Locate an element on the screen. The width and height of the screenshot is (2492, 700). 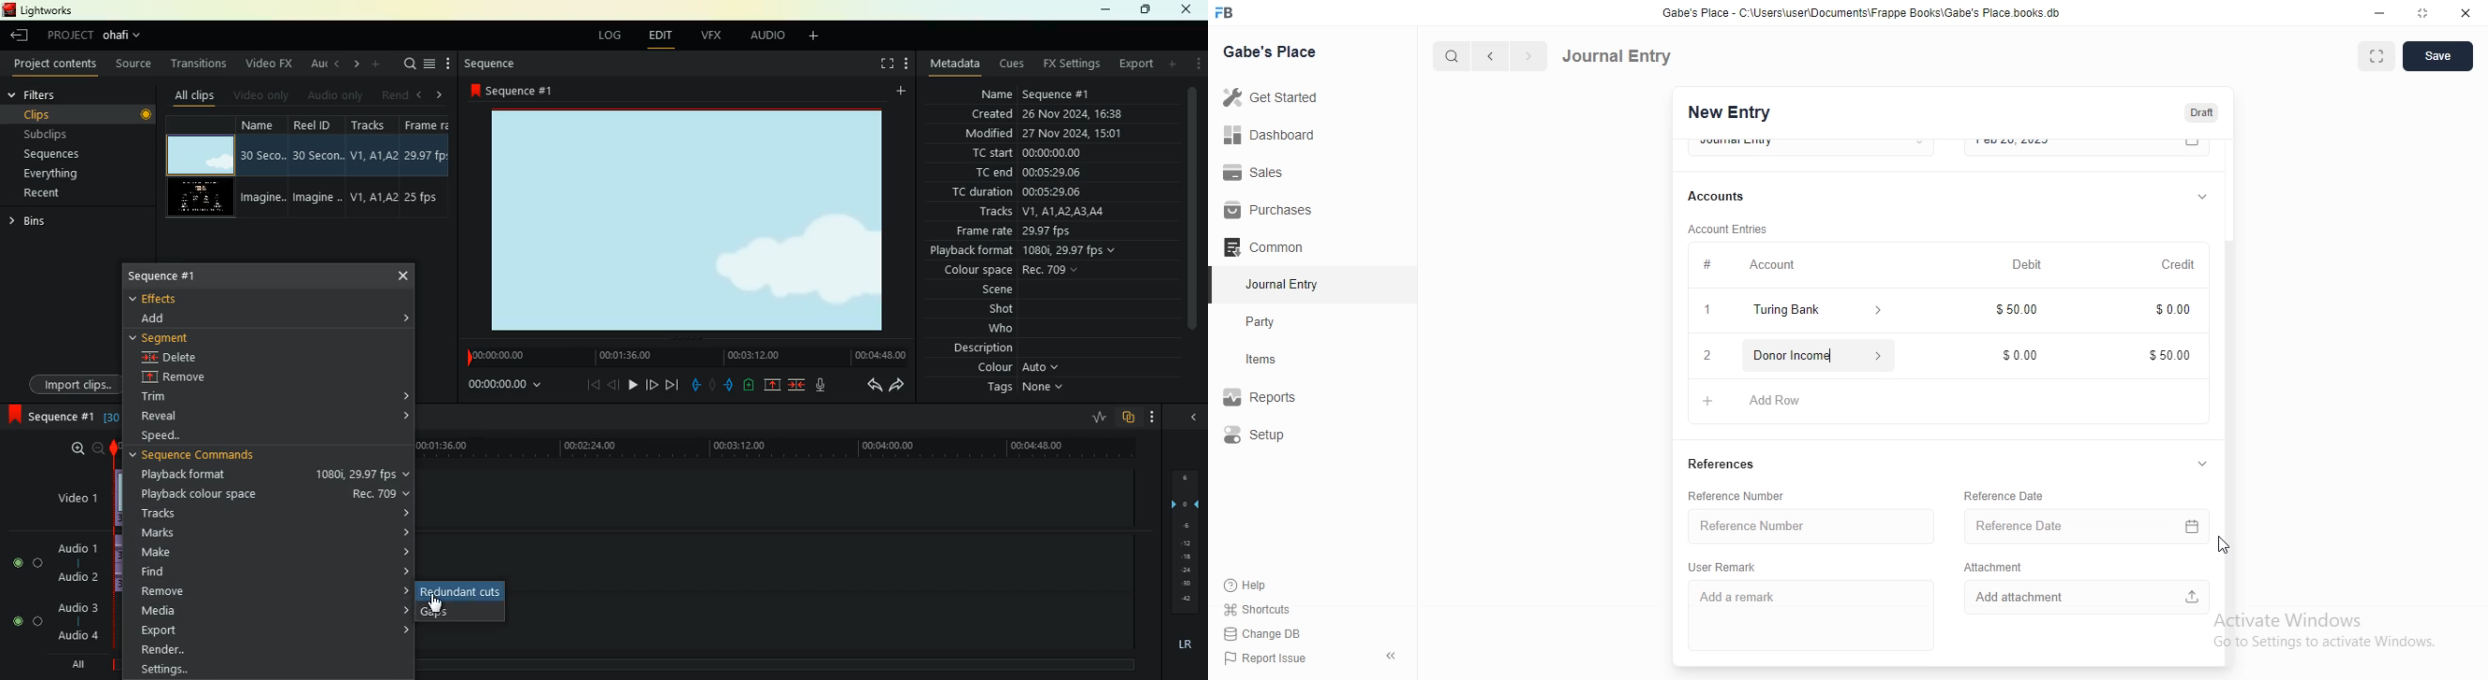
fps is located at coordinates (433, 166).